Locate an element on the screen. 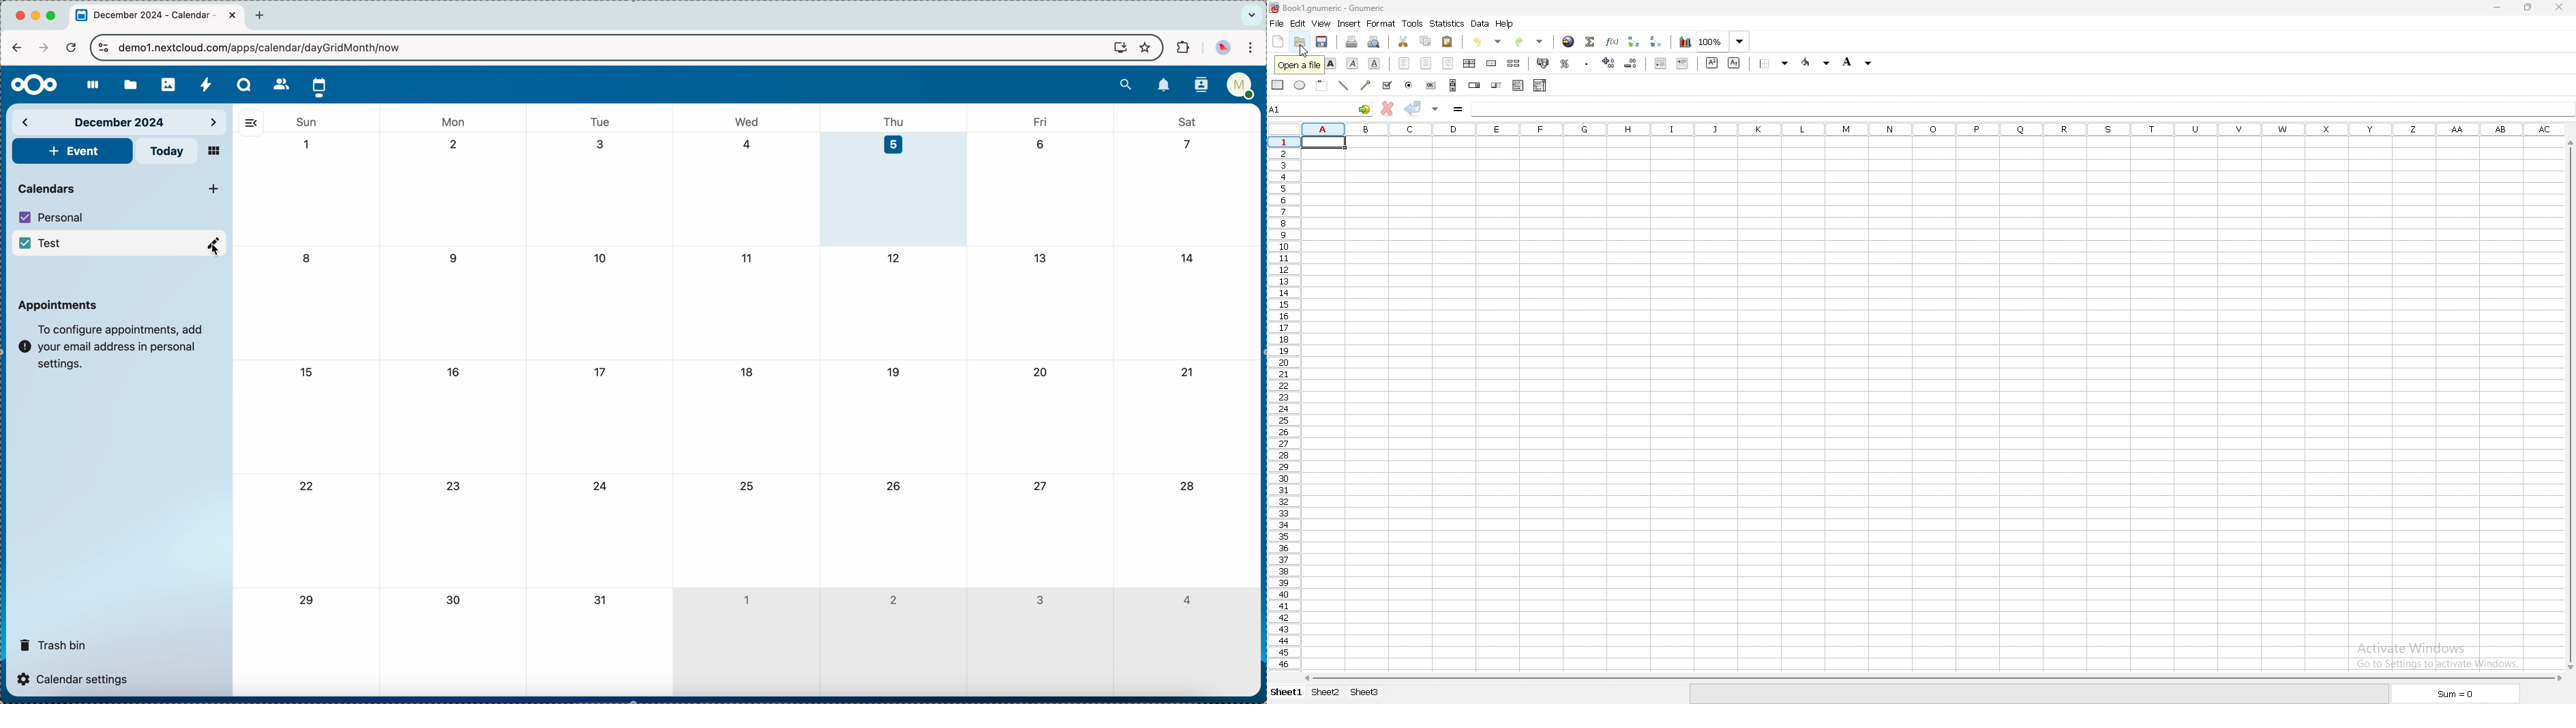 The width and height of the screenshot is (2576, 728). summation is located at coordinates (1591, 40).